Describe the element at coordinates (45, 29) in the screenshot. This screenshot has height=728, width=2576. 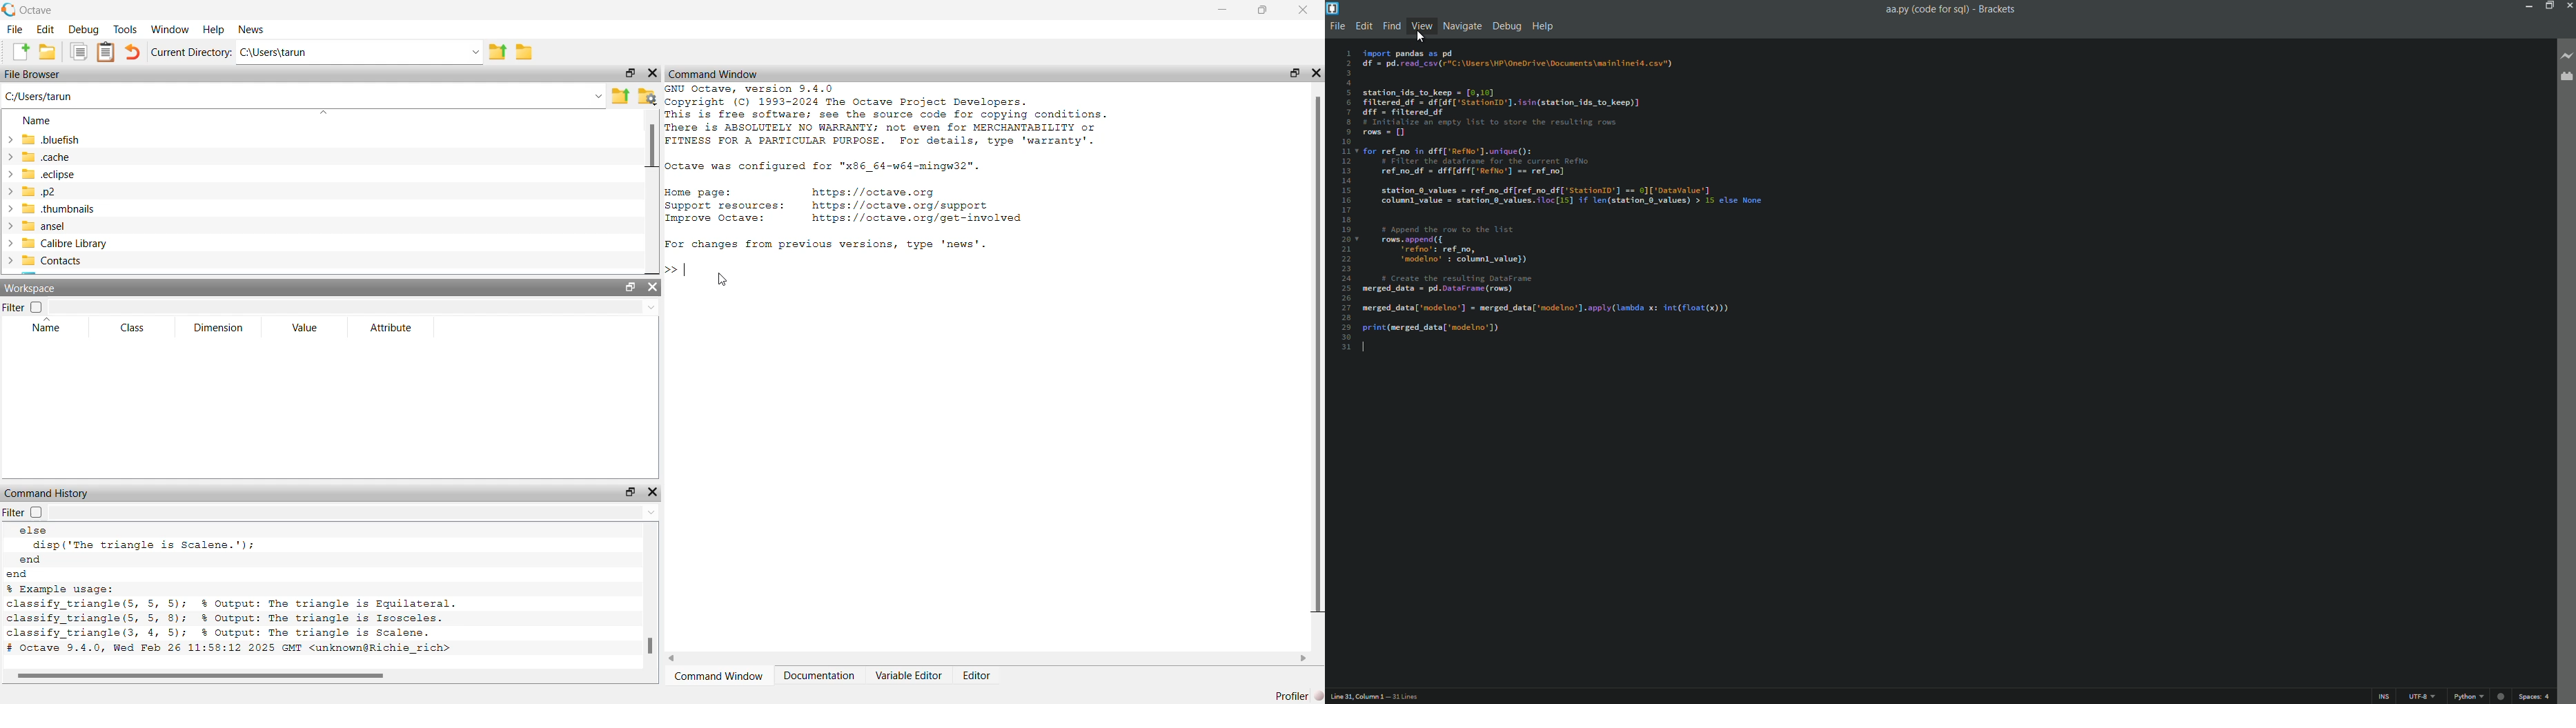
I see `edit` at that location.